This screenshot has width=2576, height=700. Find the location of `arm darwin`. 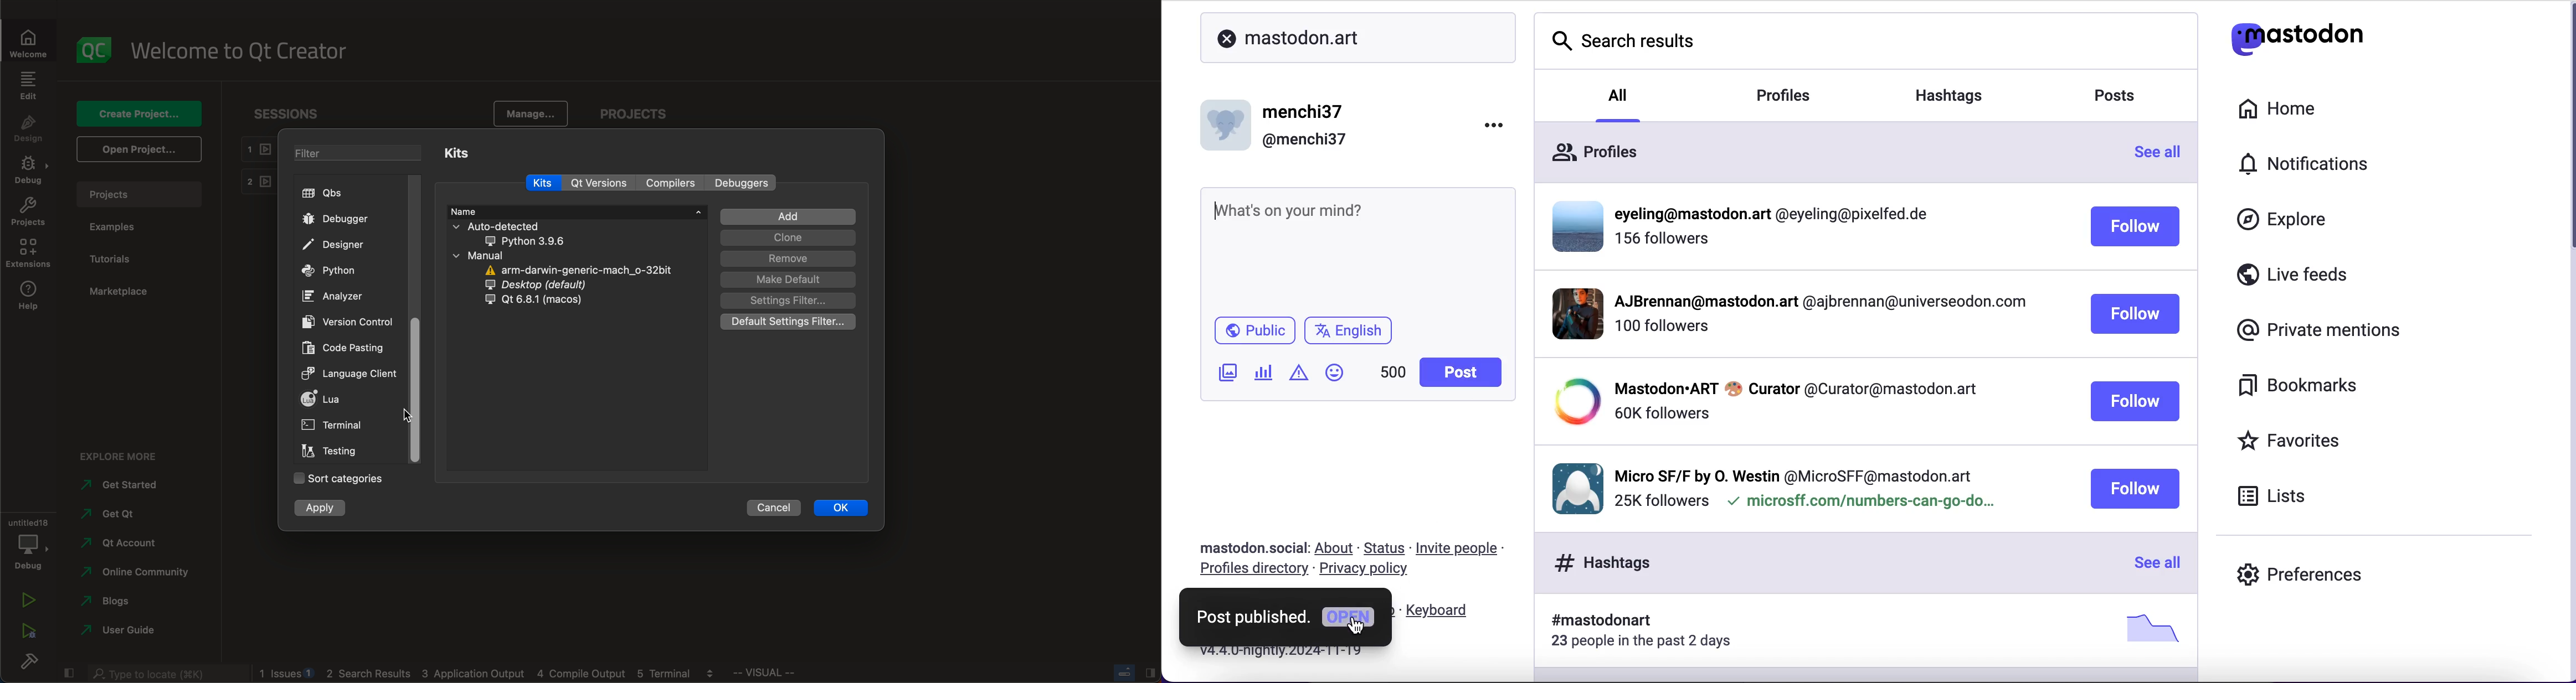

arm darwin is located at coordinates (576, 271).